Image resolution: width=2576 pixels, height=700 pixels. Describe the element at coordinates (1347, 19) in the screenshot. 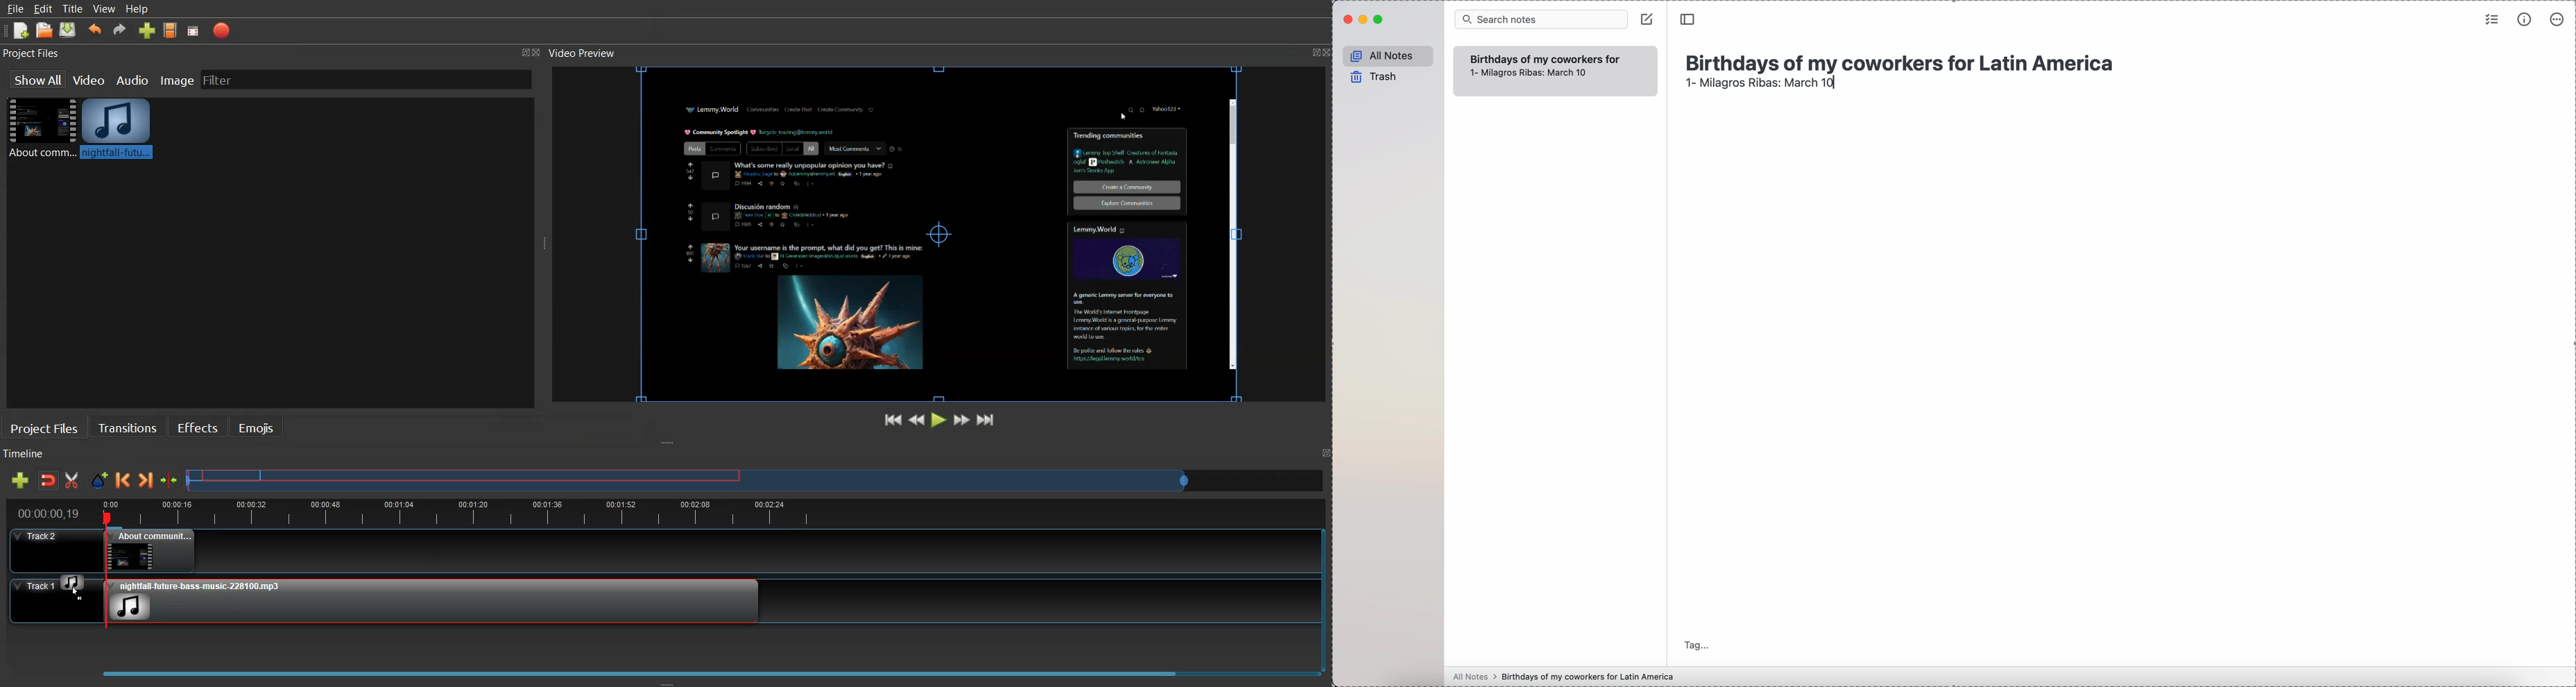

I see `close Simplenote` at that location.